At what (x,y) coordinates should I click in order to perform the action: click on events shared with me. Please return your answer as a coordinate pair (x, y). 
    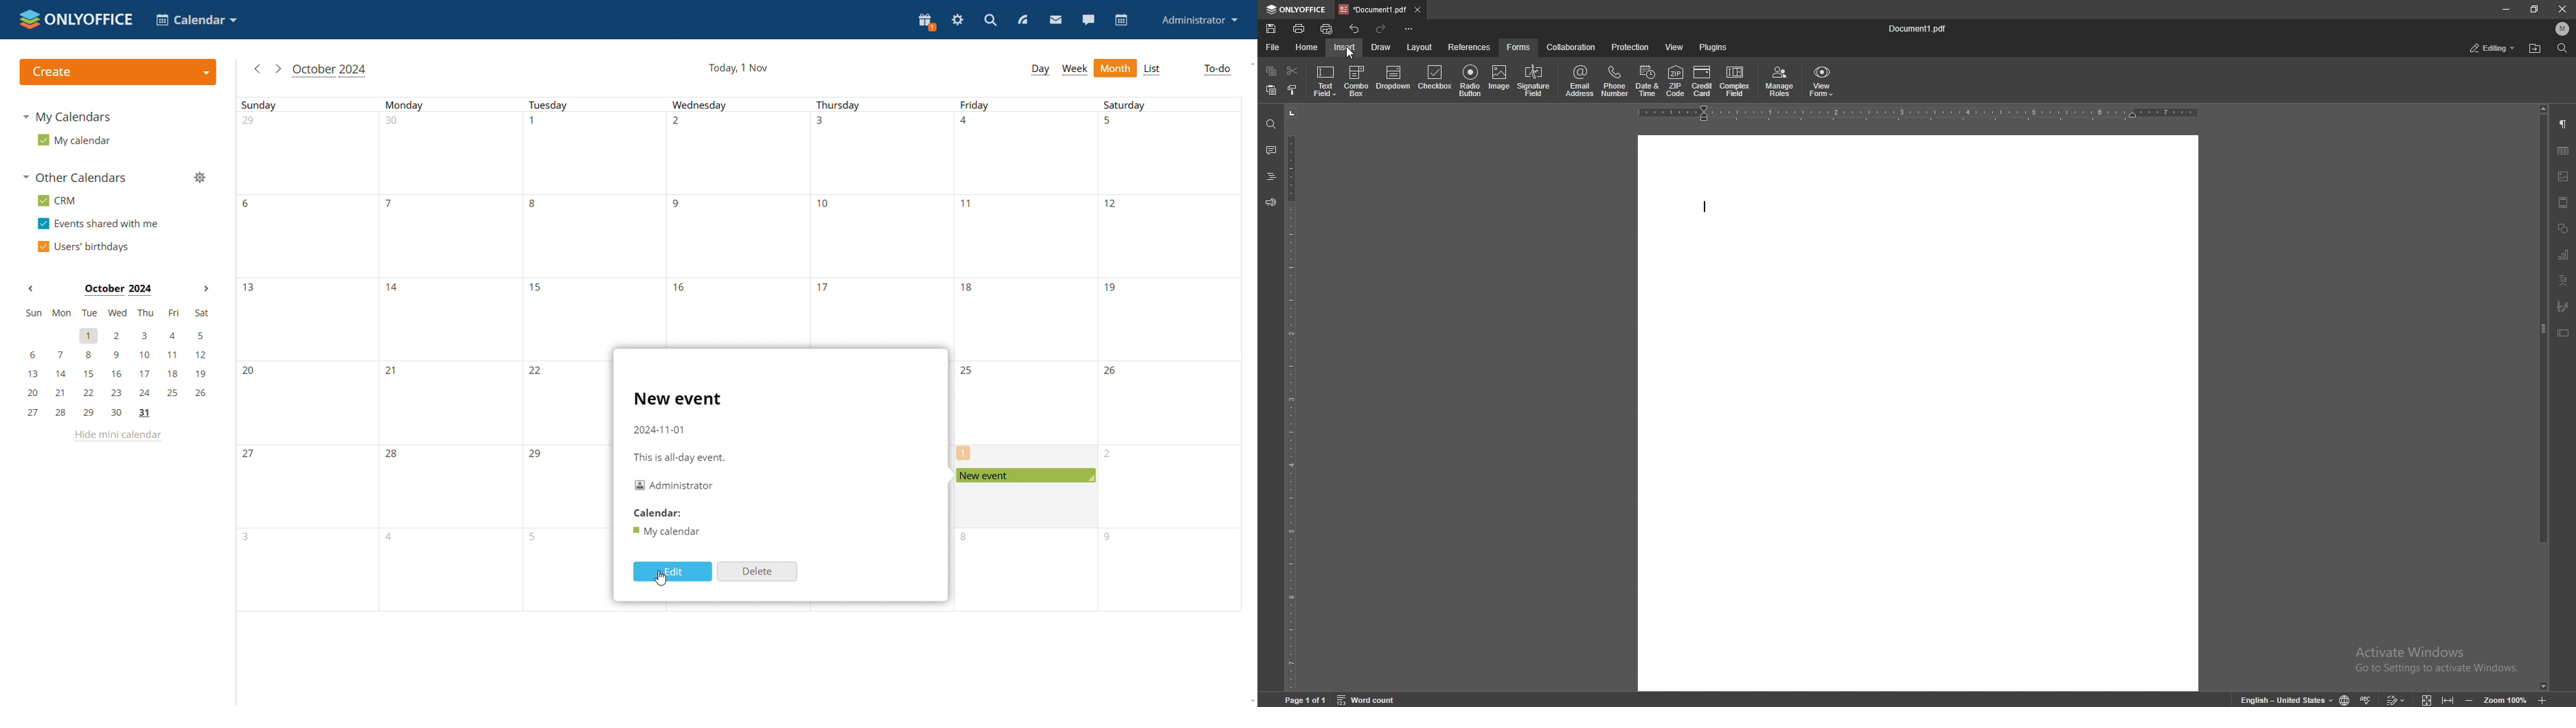
    Looking at the image, I should click on (100, 225).